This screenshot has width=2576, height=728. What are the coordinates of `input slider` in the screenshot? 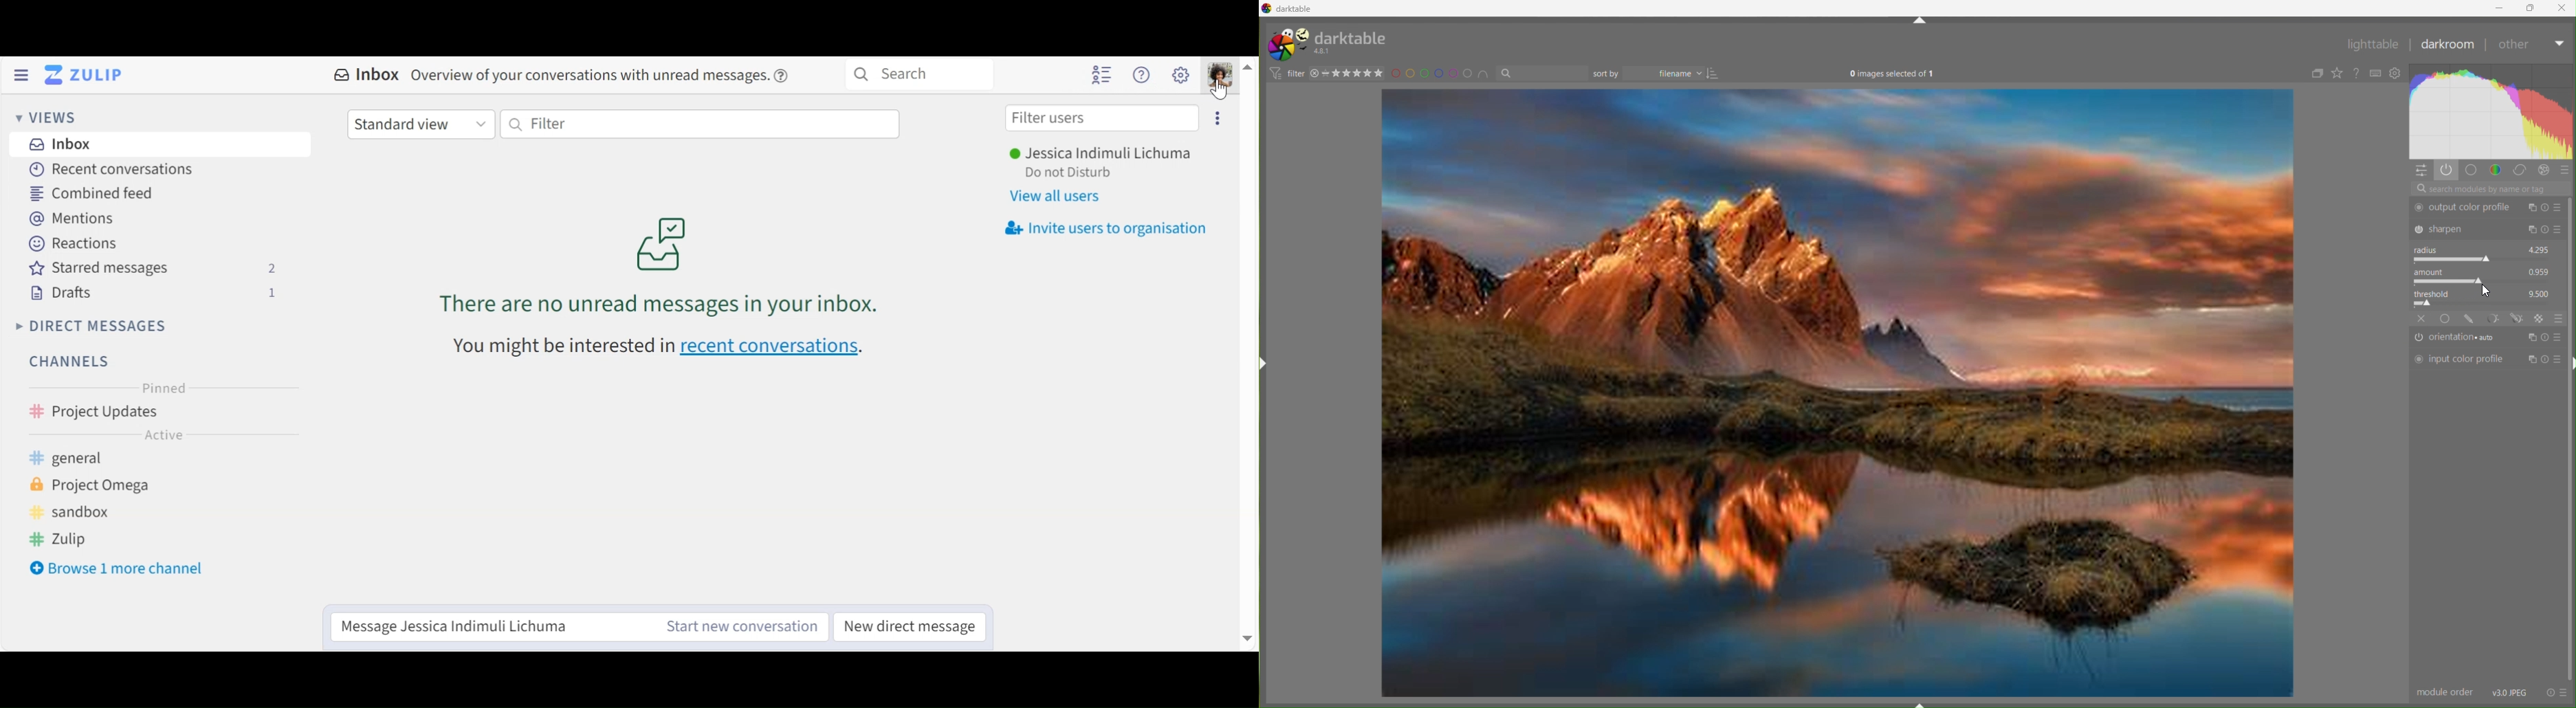 It's located at (2485, 259).